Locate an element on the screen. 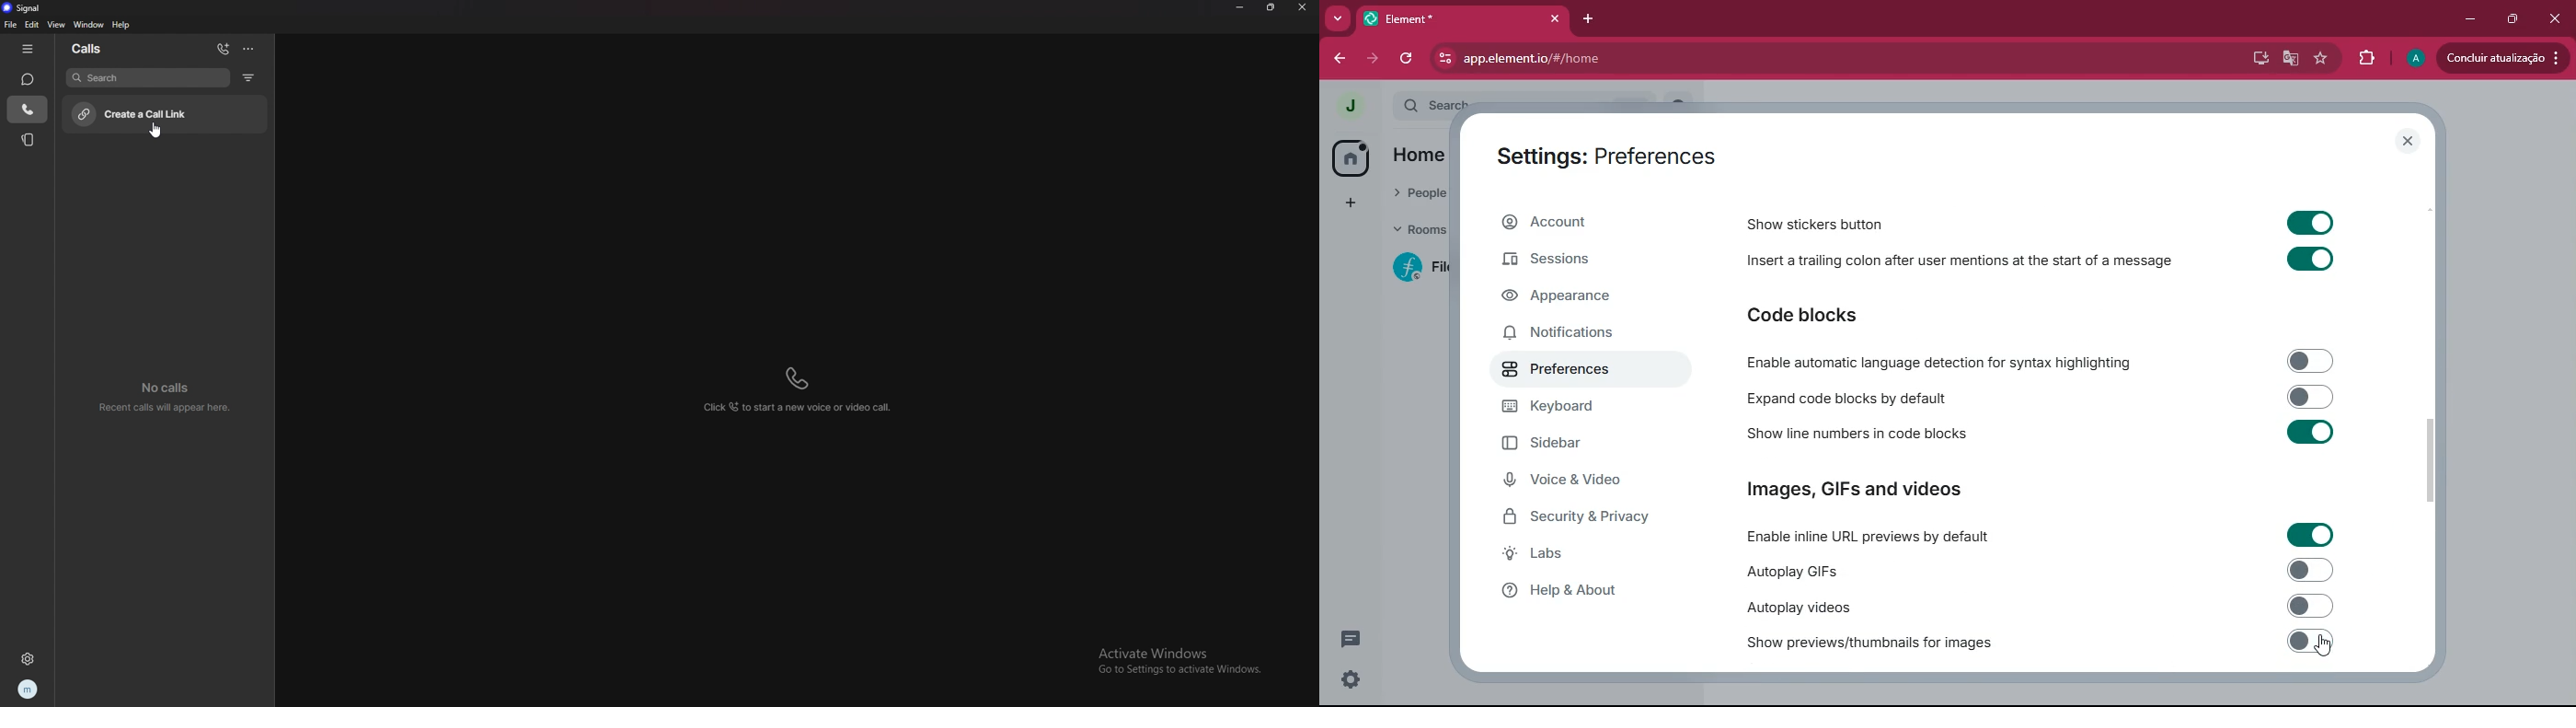 The height and width of the screenshot is (728, 2576). refresh is located at coordinates (1404, 59).